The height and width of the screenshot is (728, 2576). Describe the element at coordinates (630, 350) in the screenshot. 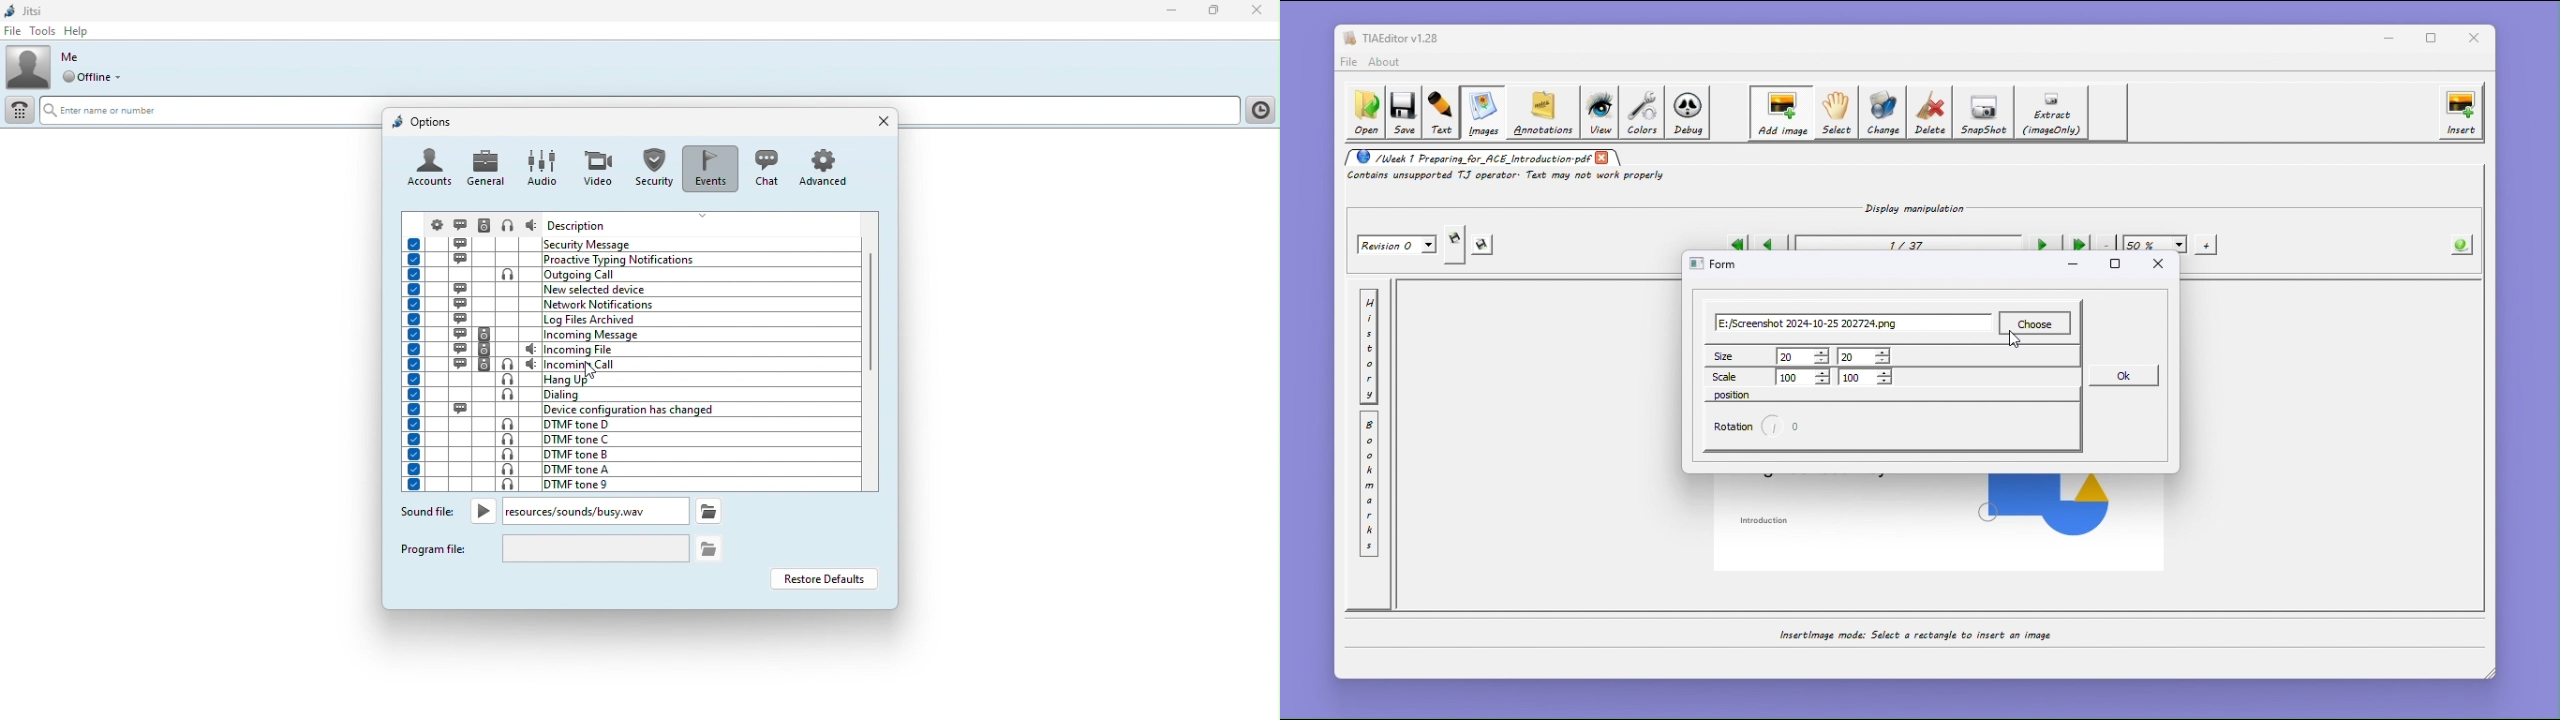

I see `incoming files ` at that location.